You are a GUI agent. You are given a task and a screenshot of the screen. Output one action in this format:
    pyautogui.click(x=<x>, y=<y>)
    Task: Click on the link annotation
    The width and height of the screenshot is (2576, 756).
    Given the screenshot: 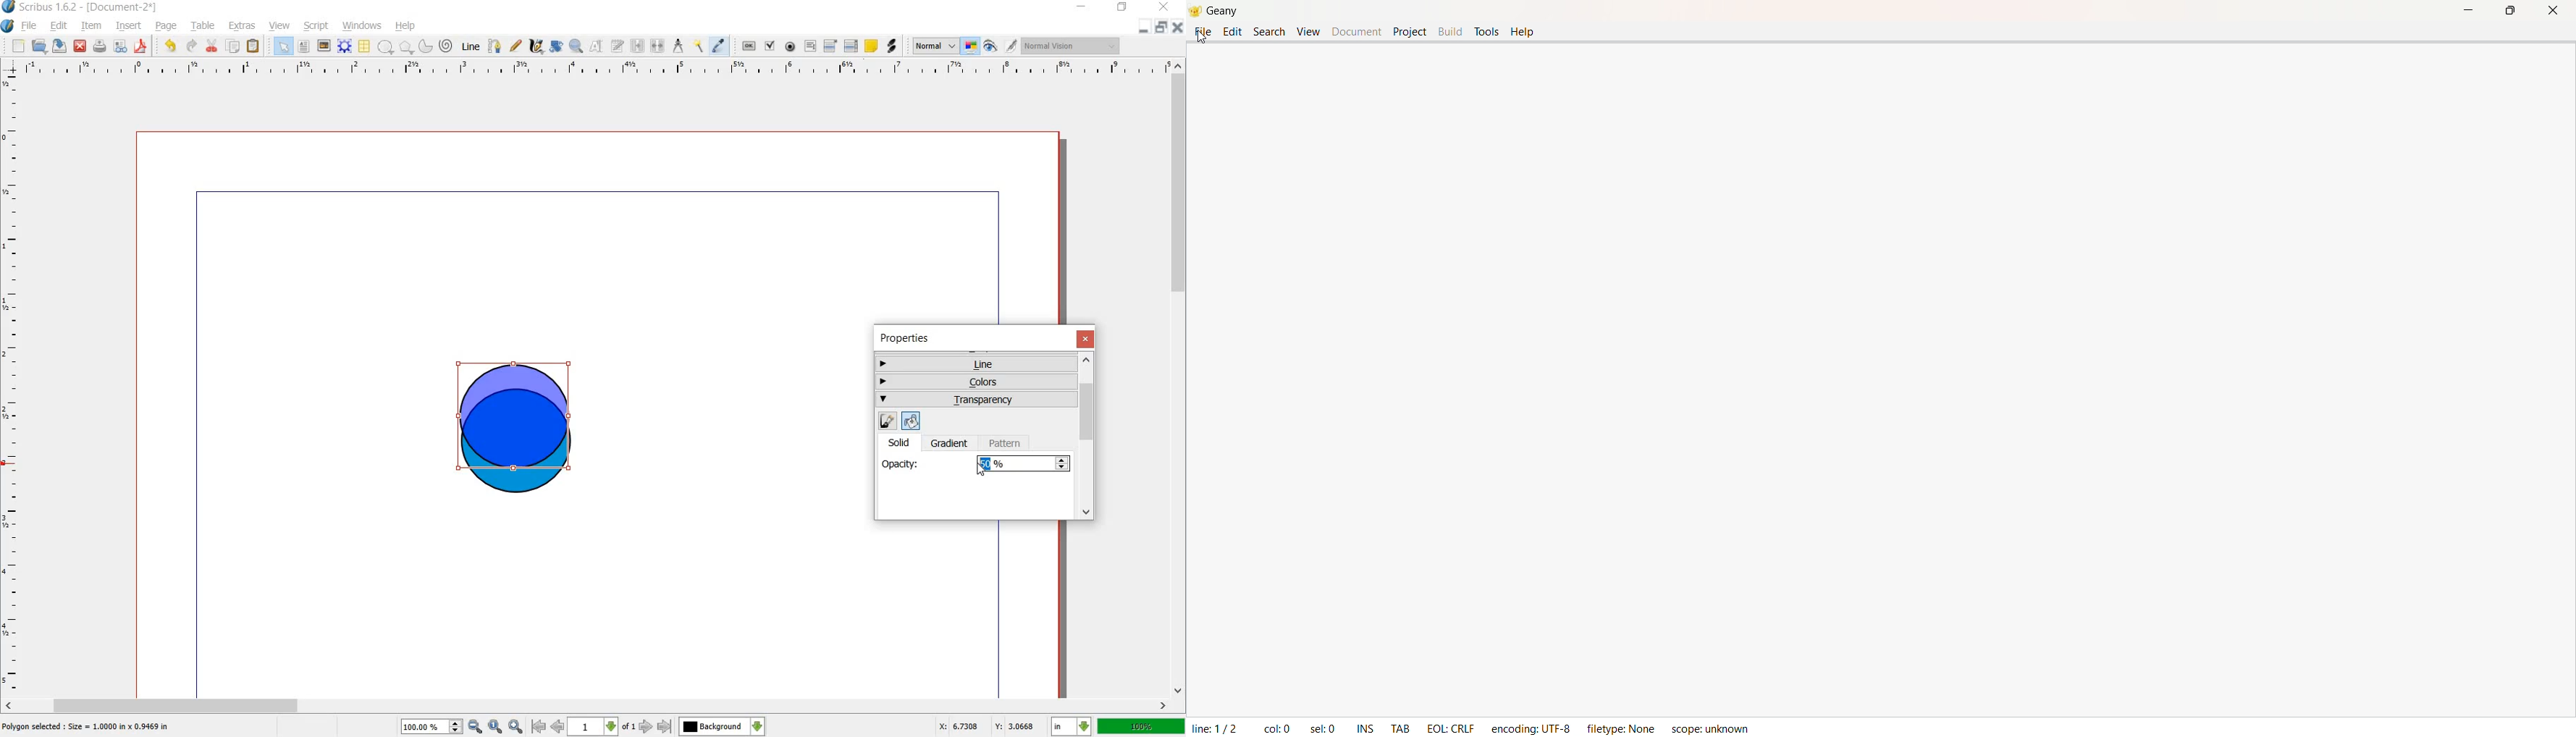 What is the action you would take?
    pyautogui.click(x=892, y=45)
    